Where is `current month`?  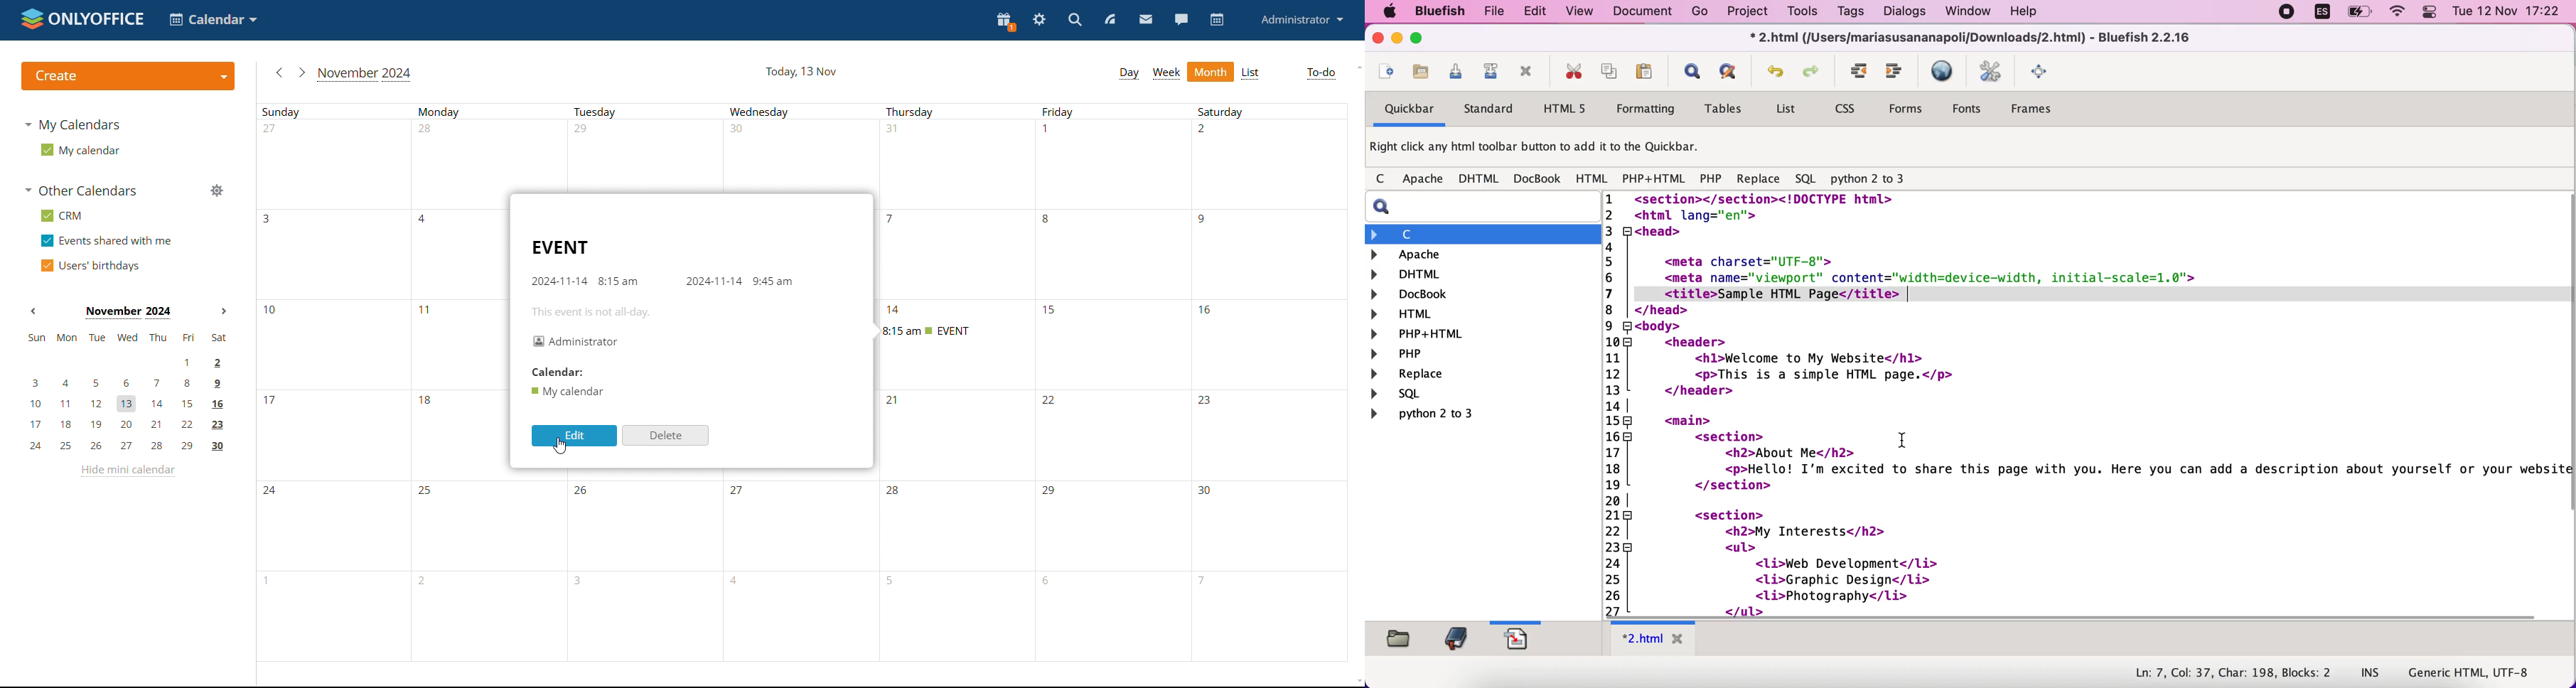 current month is located at coordinates (127, 313).